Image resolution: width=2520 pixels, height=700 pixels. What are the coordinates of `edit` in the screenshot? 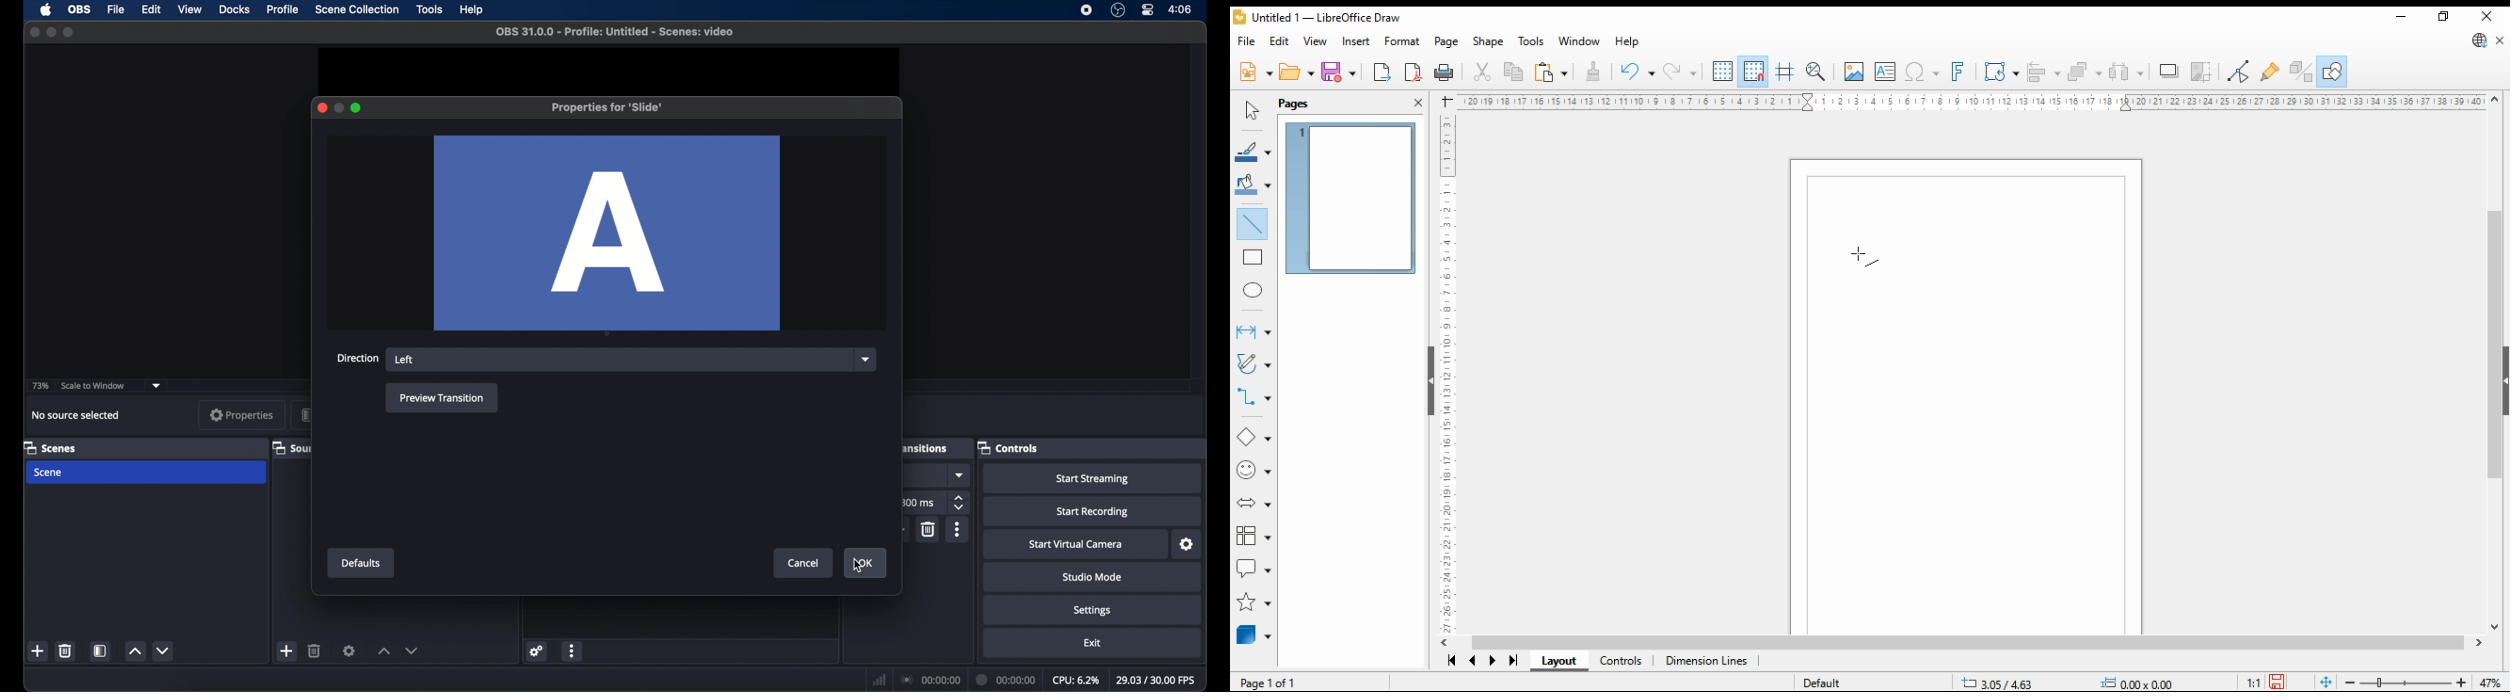 It's located at (1280, 40).